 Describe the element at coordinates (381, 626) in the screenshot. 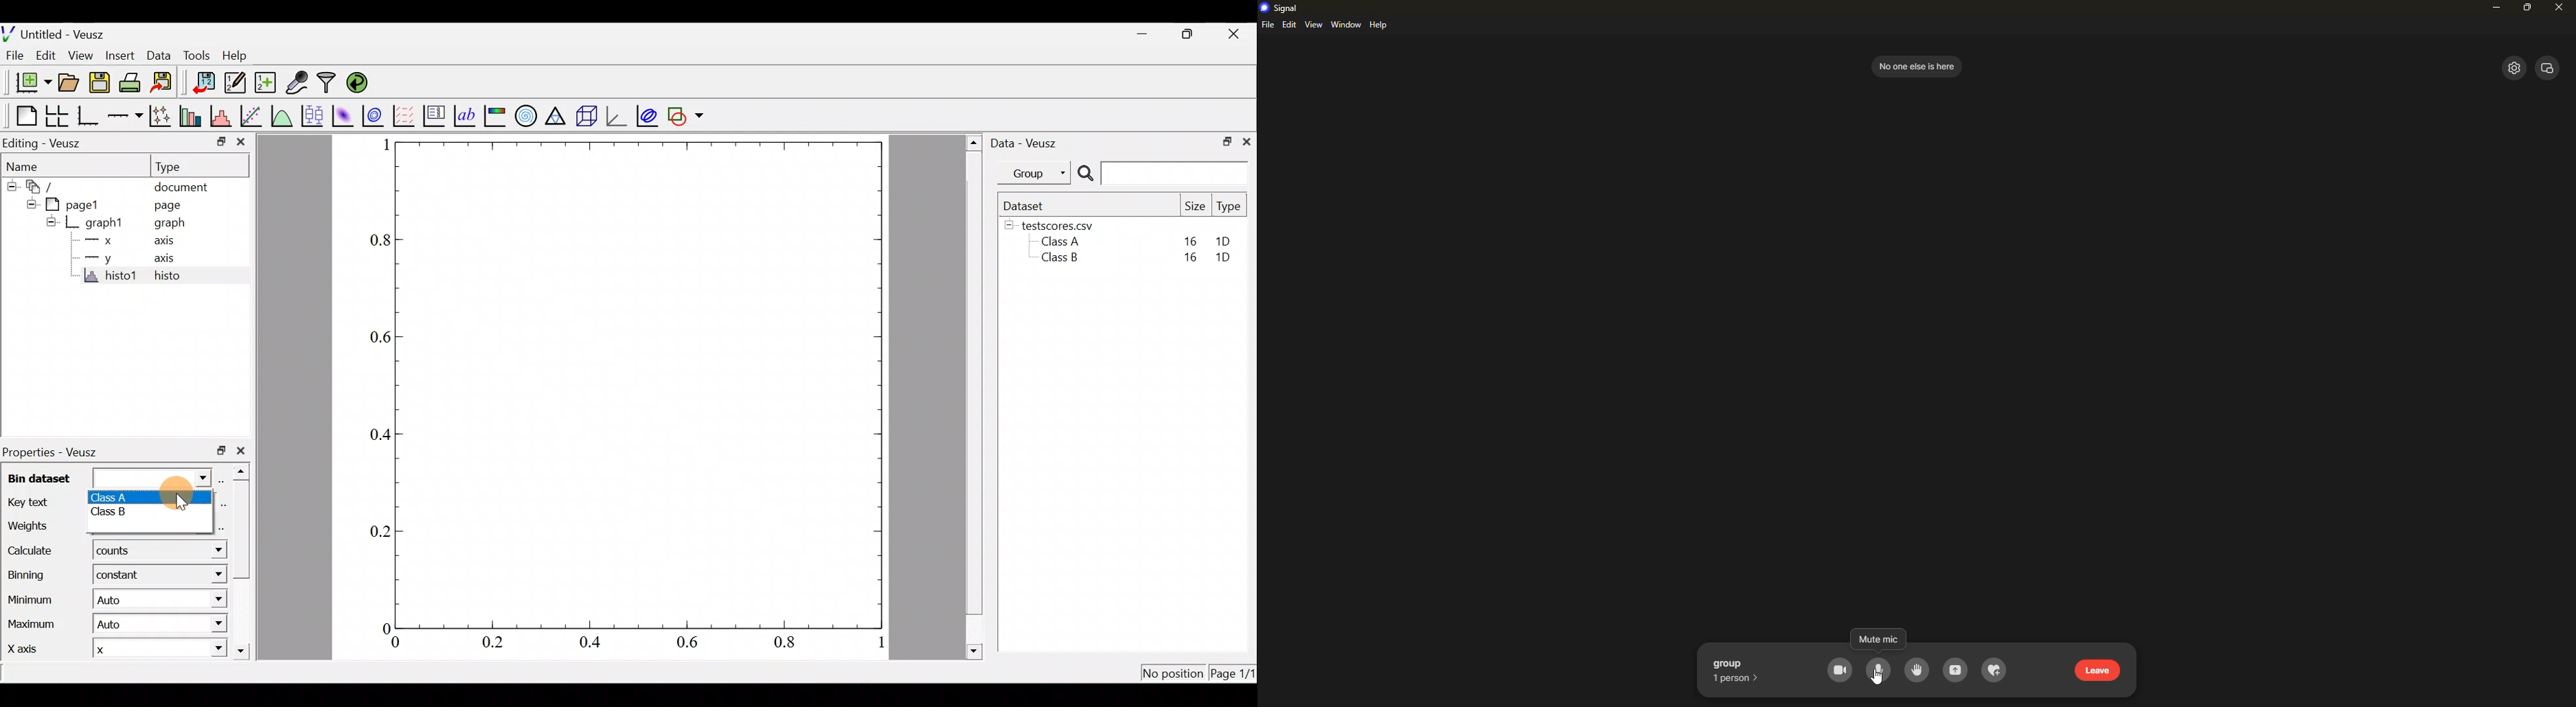

I see `0` at that location.